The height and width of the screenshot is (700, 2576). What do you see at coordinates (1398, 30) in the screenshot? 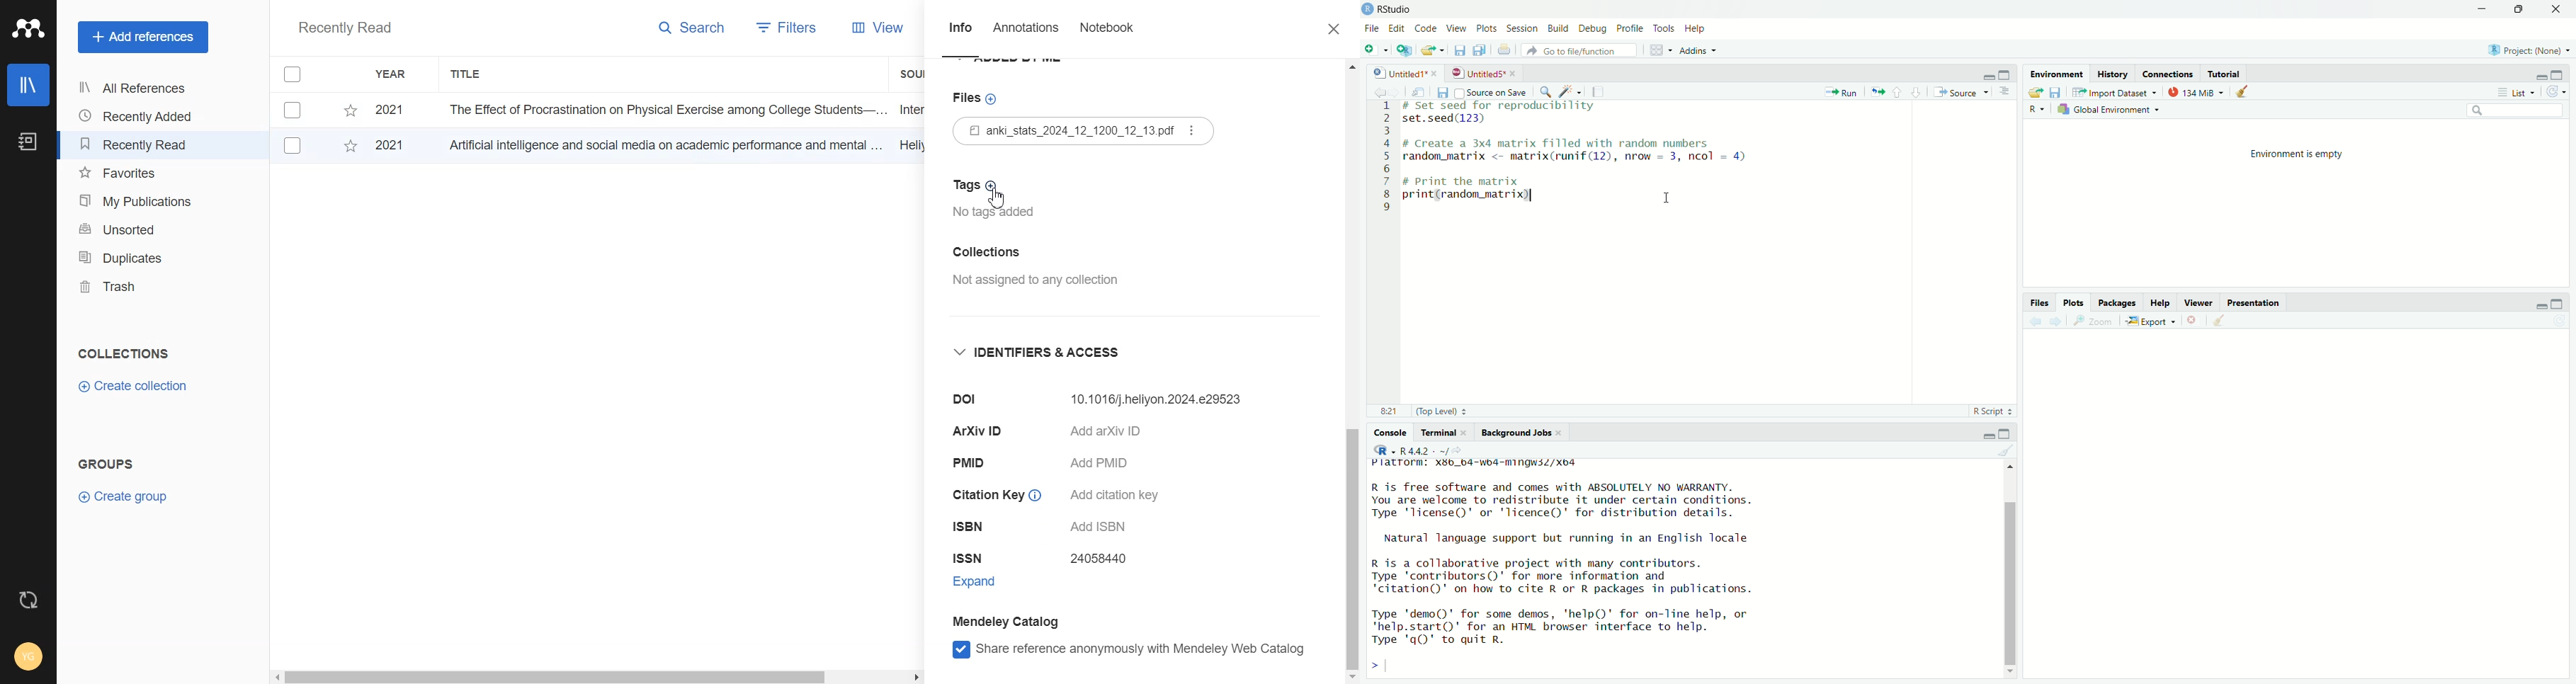
I see `Edit` at bounding box center [1398, 30].